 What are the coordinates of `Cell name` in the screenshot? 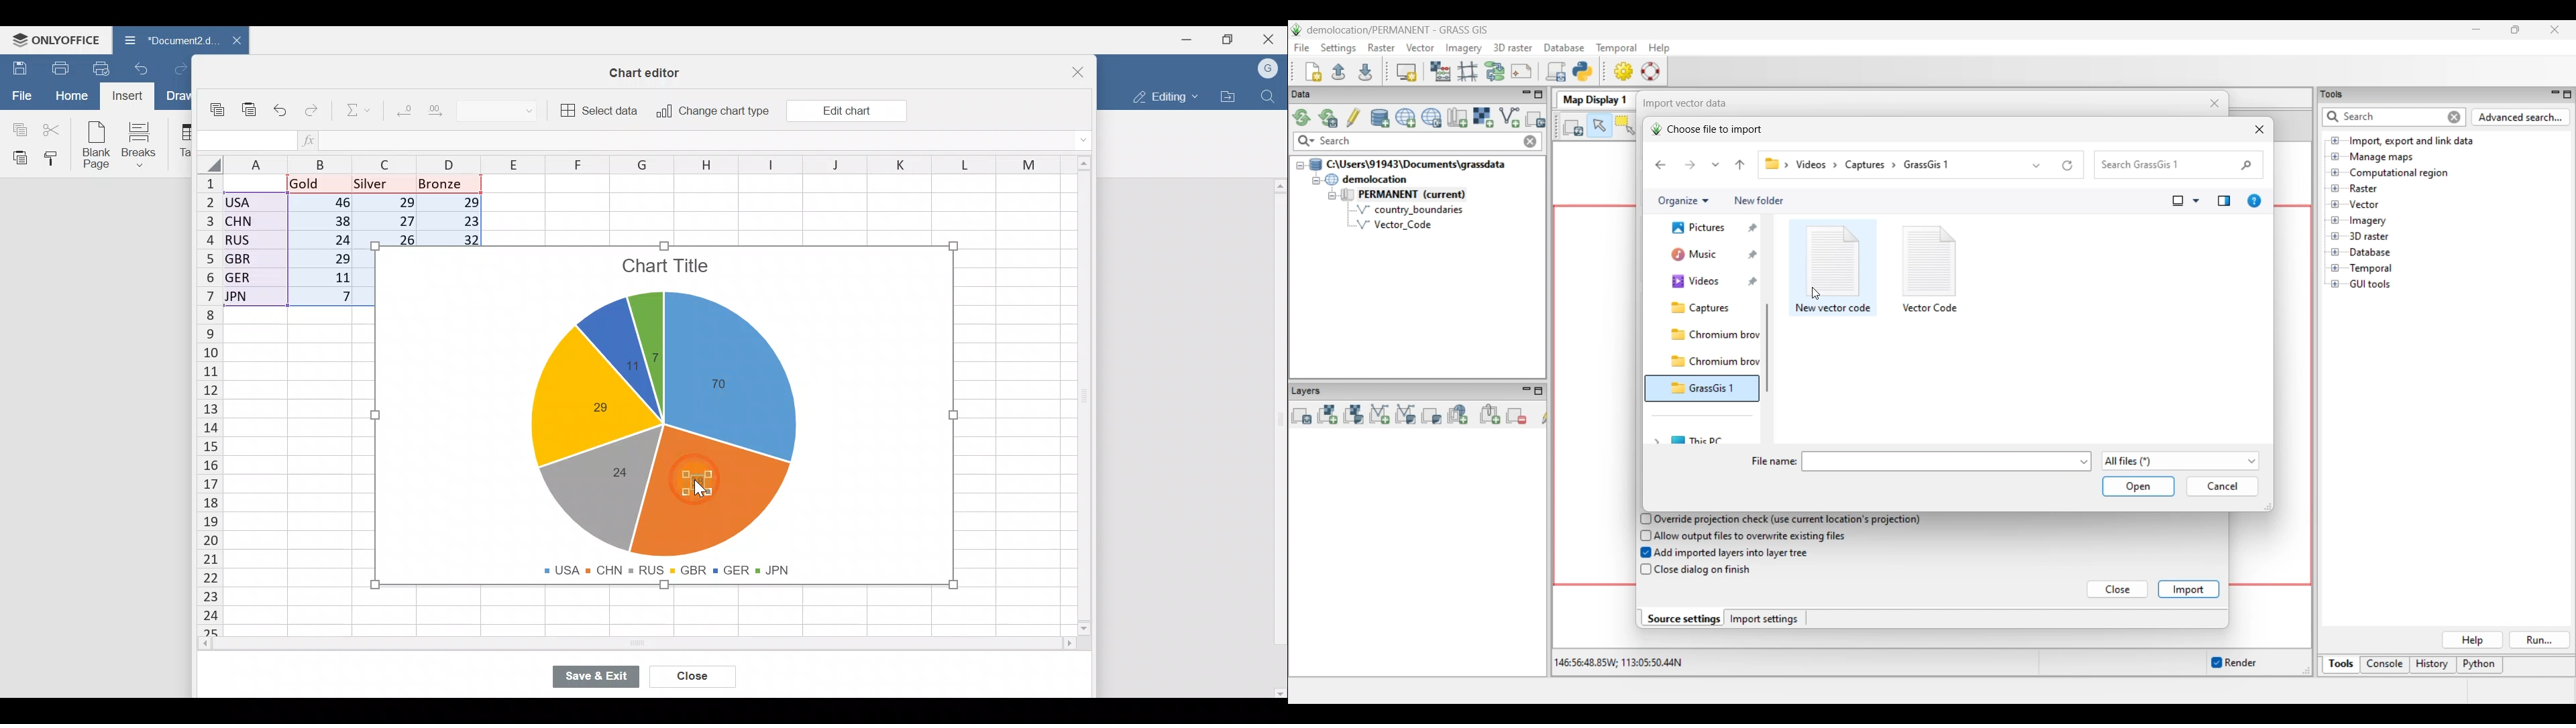 It's located at (245, 141).